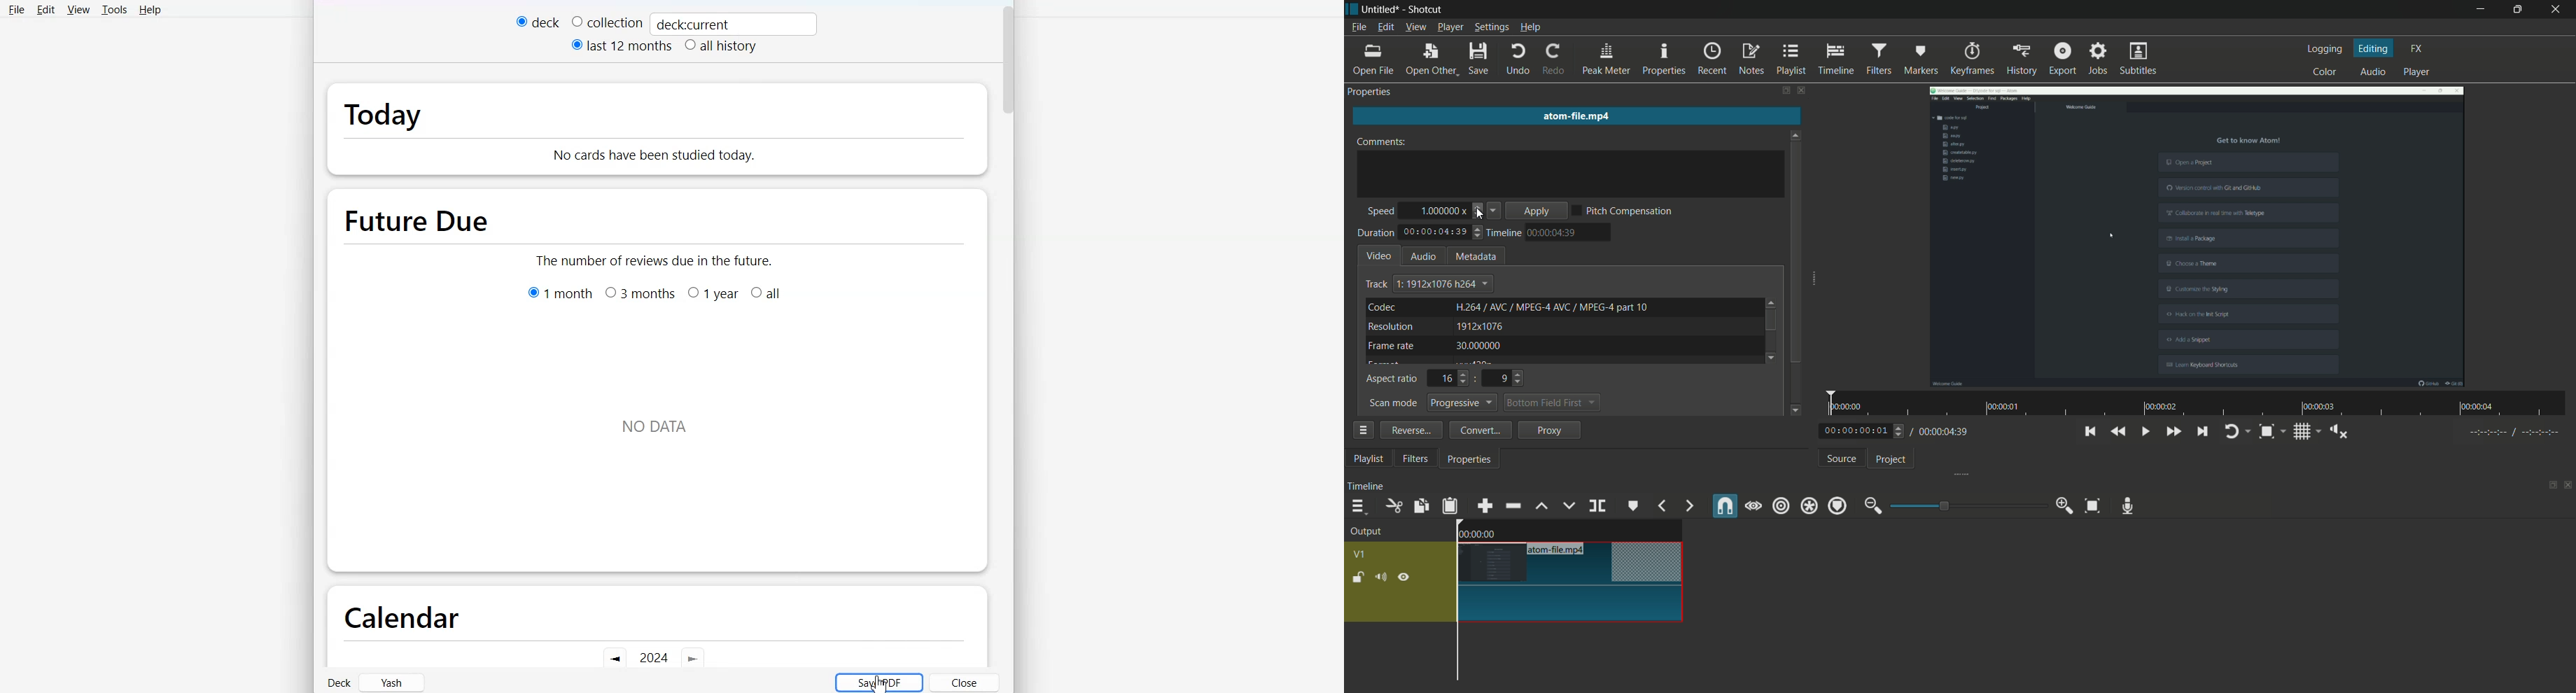 The width and height of the screenshot is (2576, 700). Describe the element at coordinates (1879, 58) in the screenshot. I see `filters` at that location.